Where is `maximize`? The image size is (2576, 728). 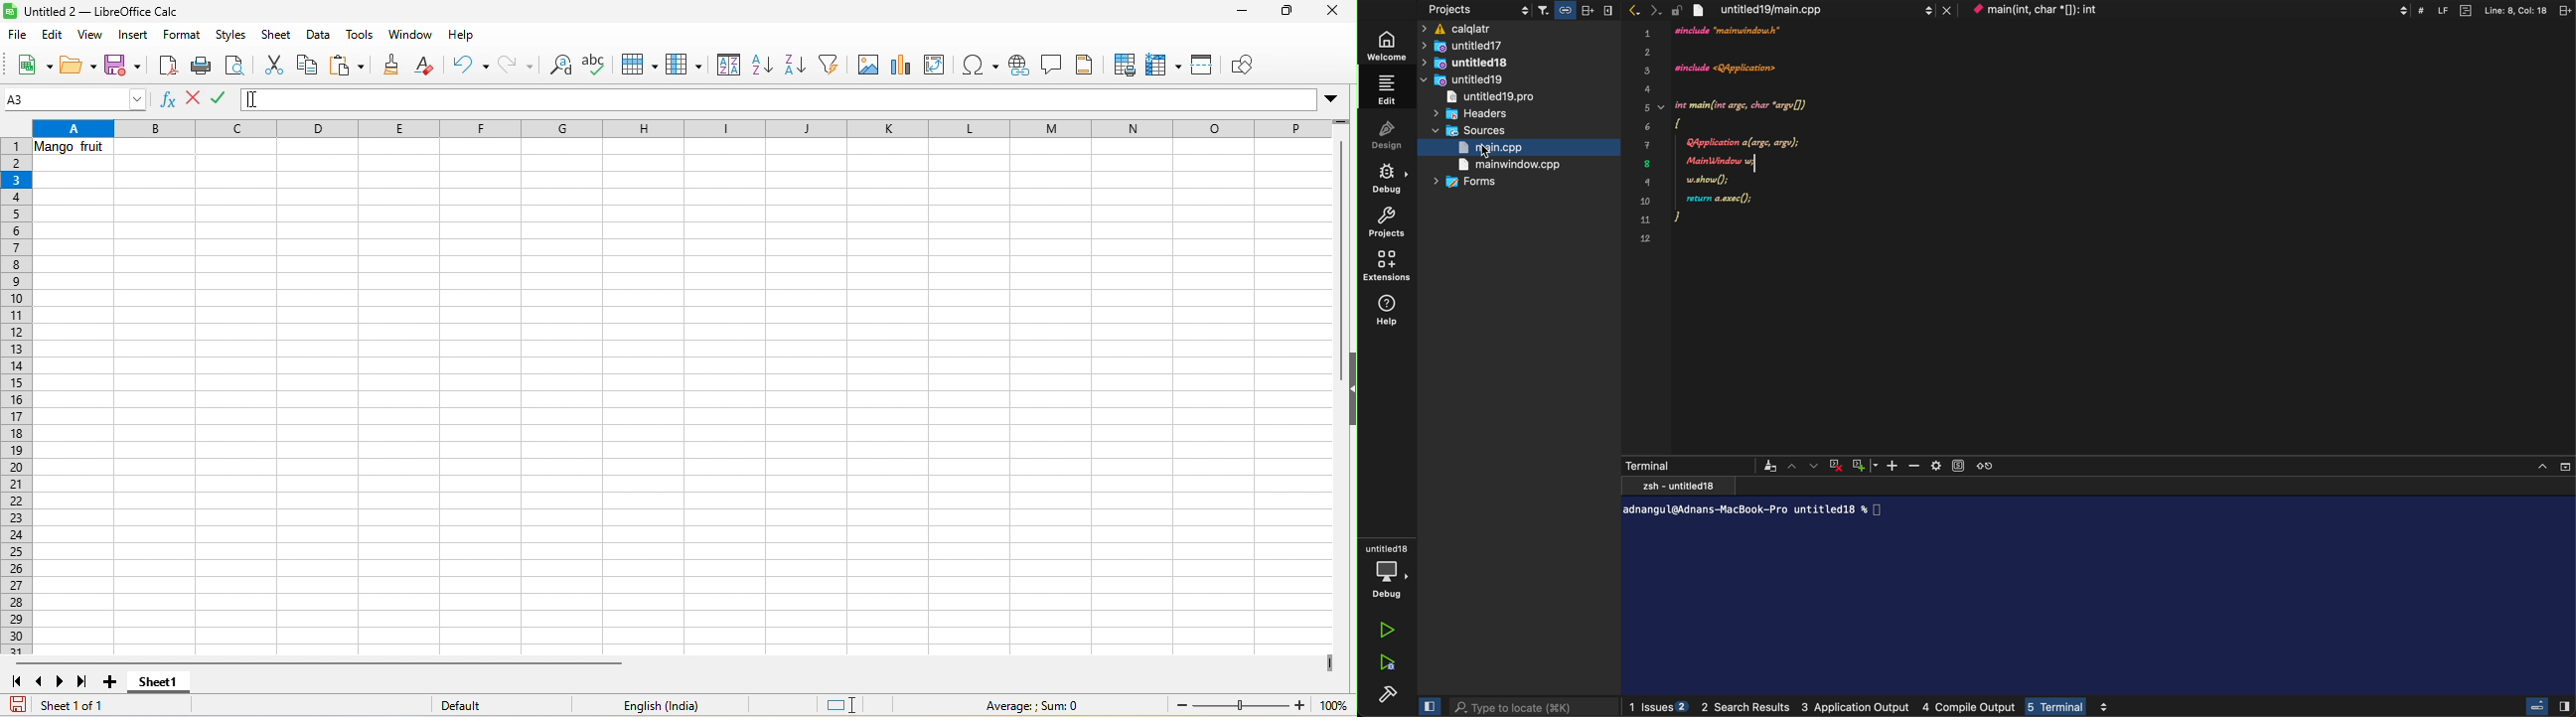 maximize is located at coordinates (1284, 13).